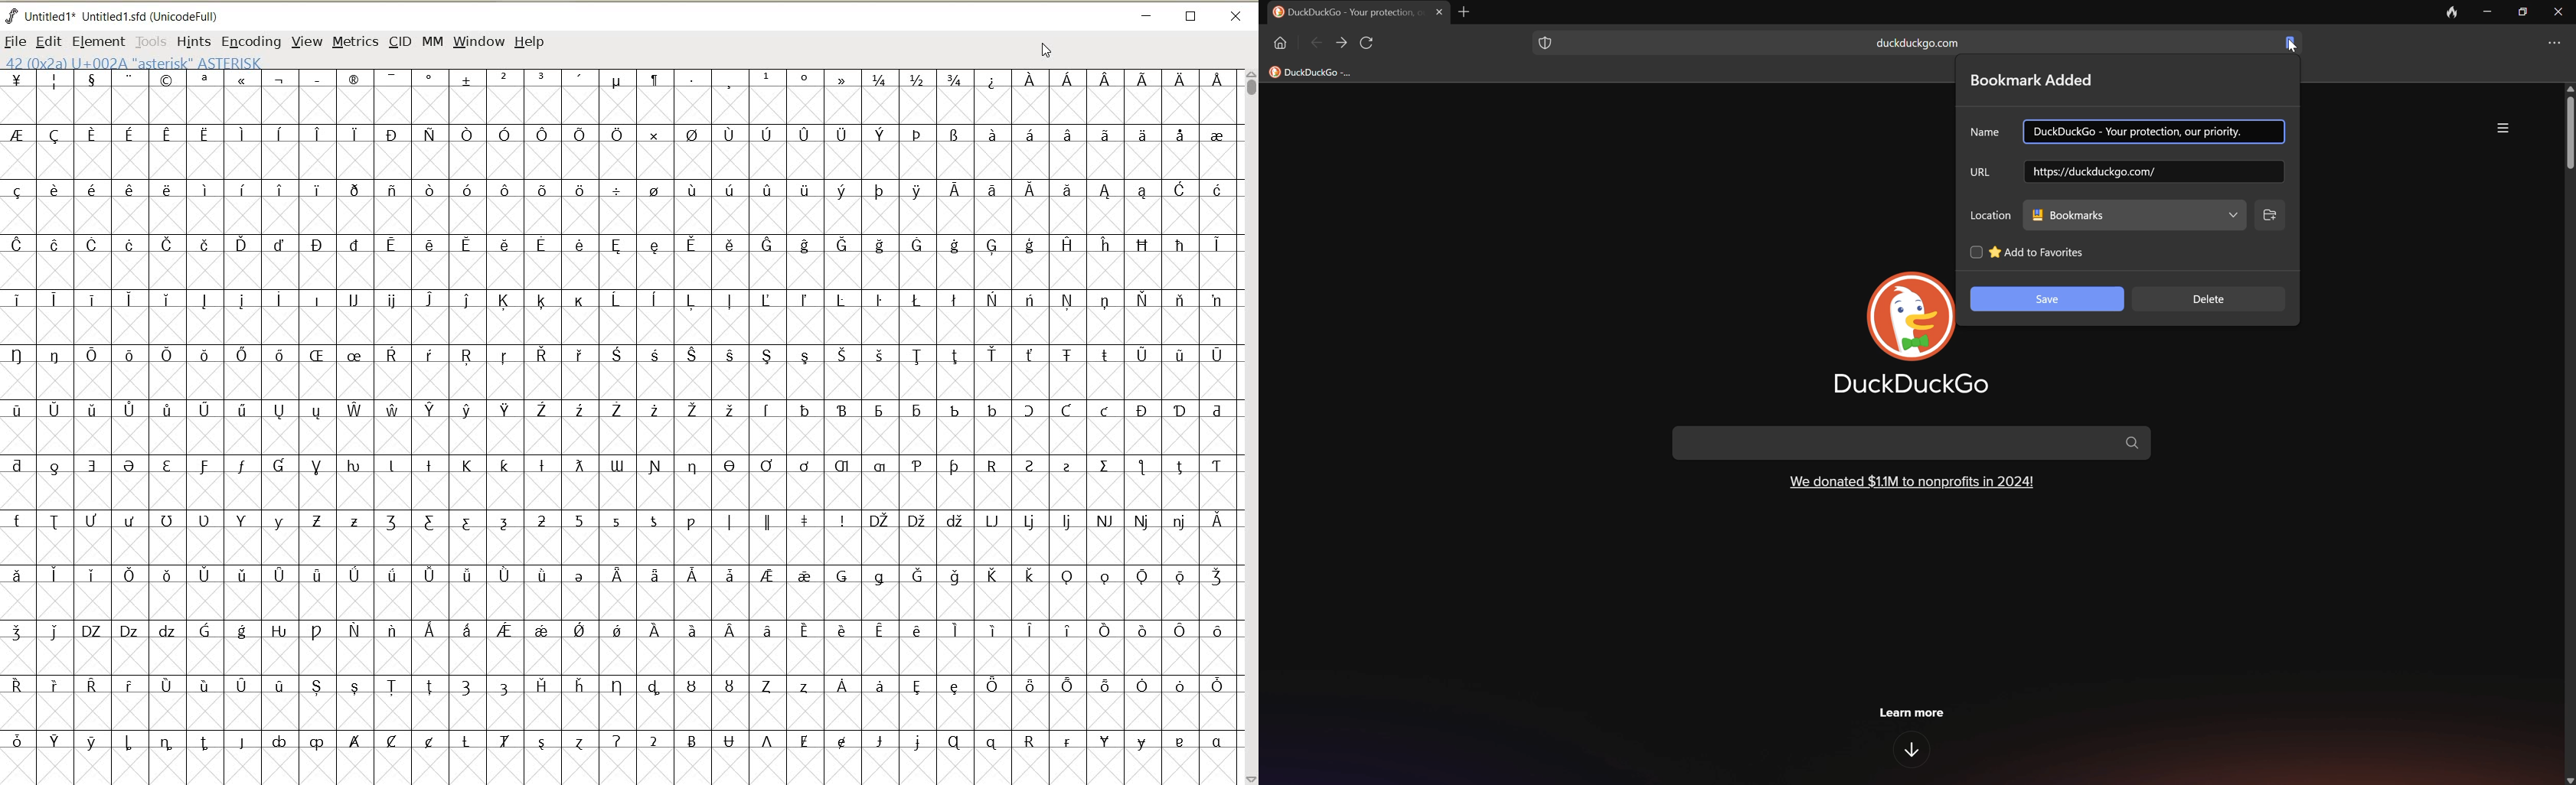 The height and width of the screenshot is (812, 2576). Describe the element at coordinates (193, 42) in the screenshot. I see `HINTS` at that location.